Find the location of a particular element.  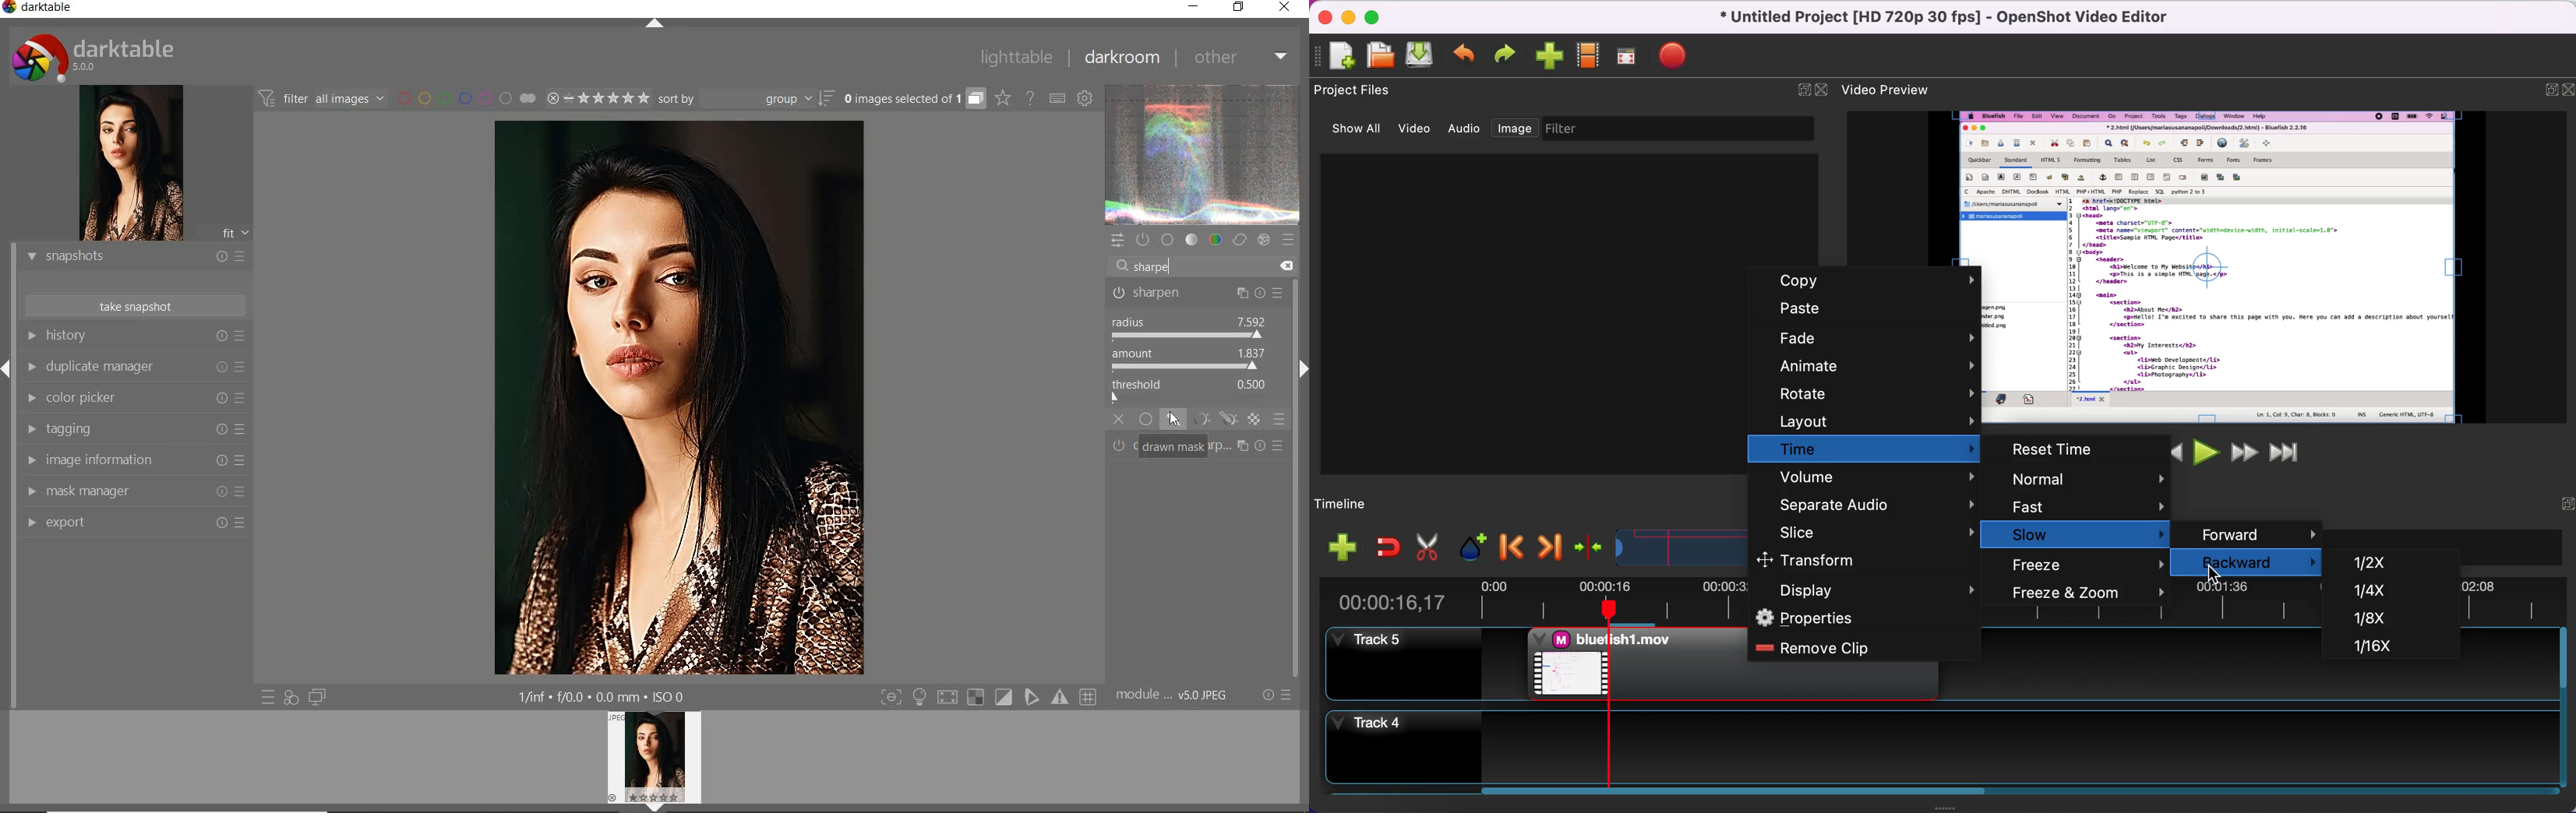

HISTORY is located at coordinates (135, 337).